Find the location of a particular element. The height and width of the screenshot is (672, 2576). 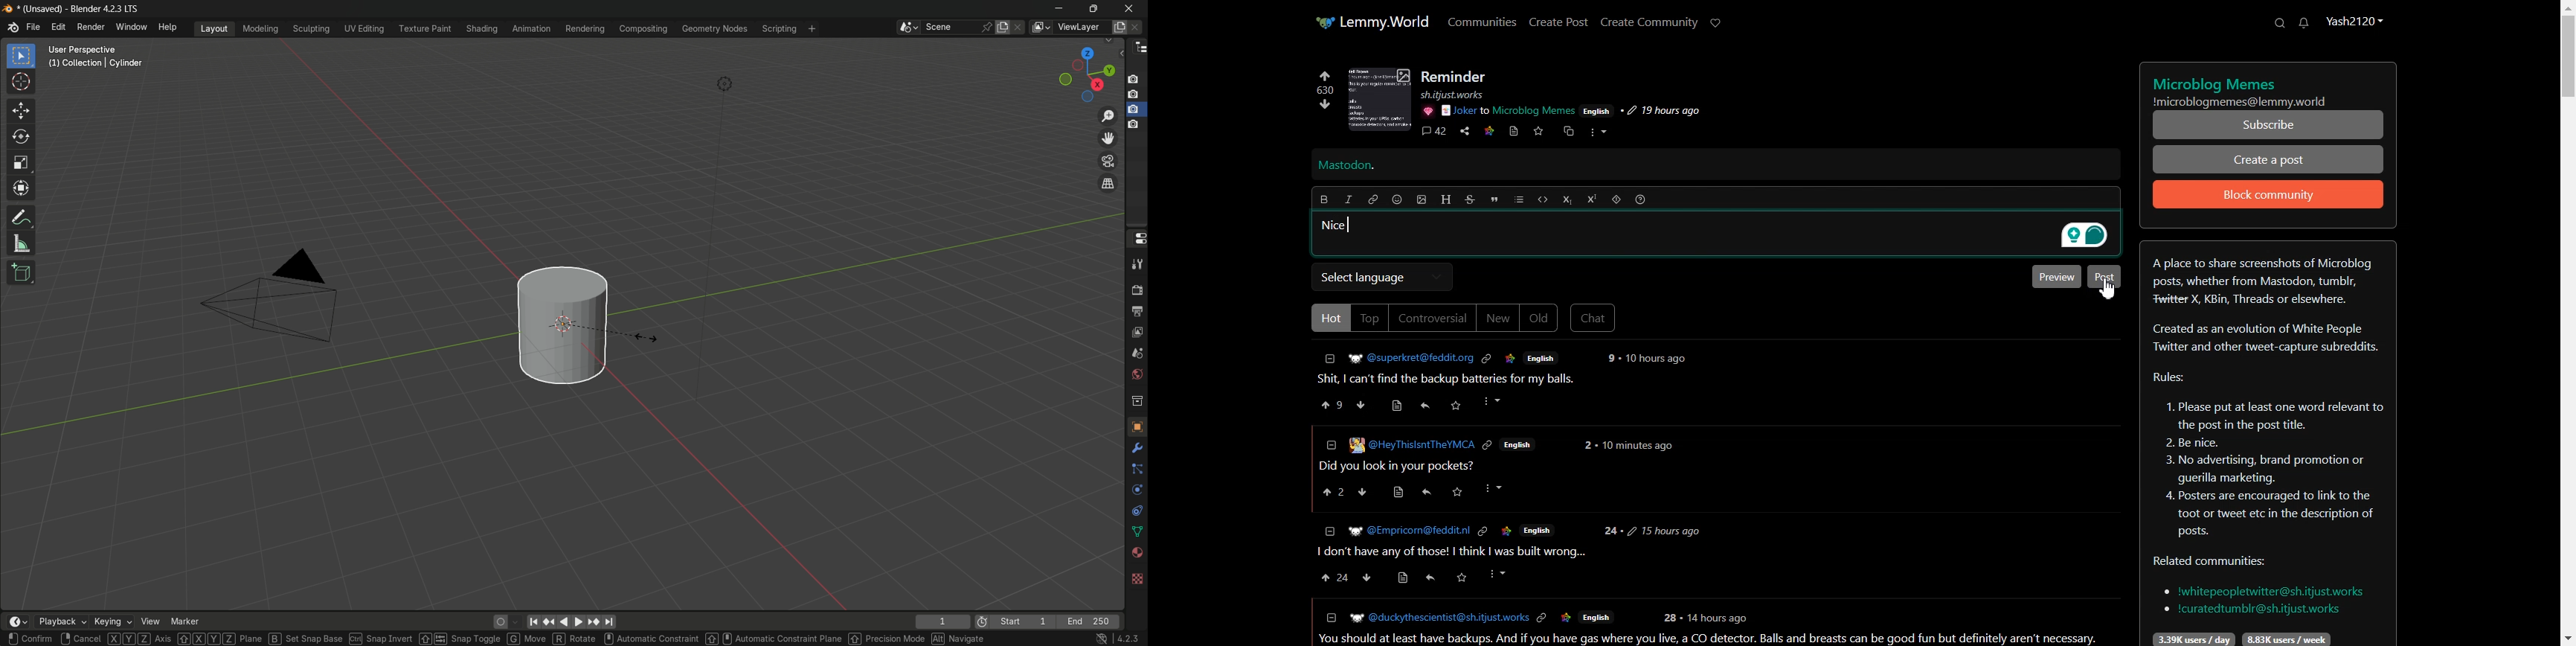

scripting is located at coordinates (780, 28).